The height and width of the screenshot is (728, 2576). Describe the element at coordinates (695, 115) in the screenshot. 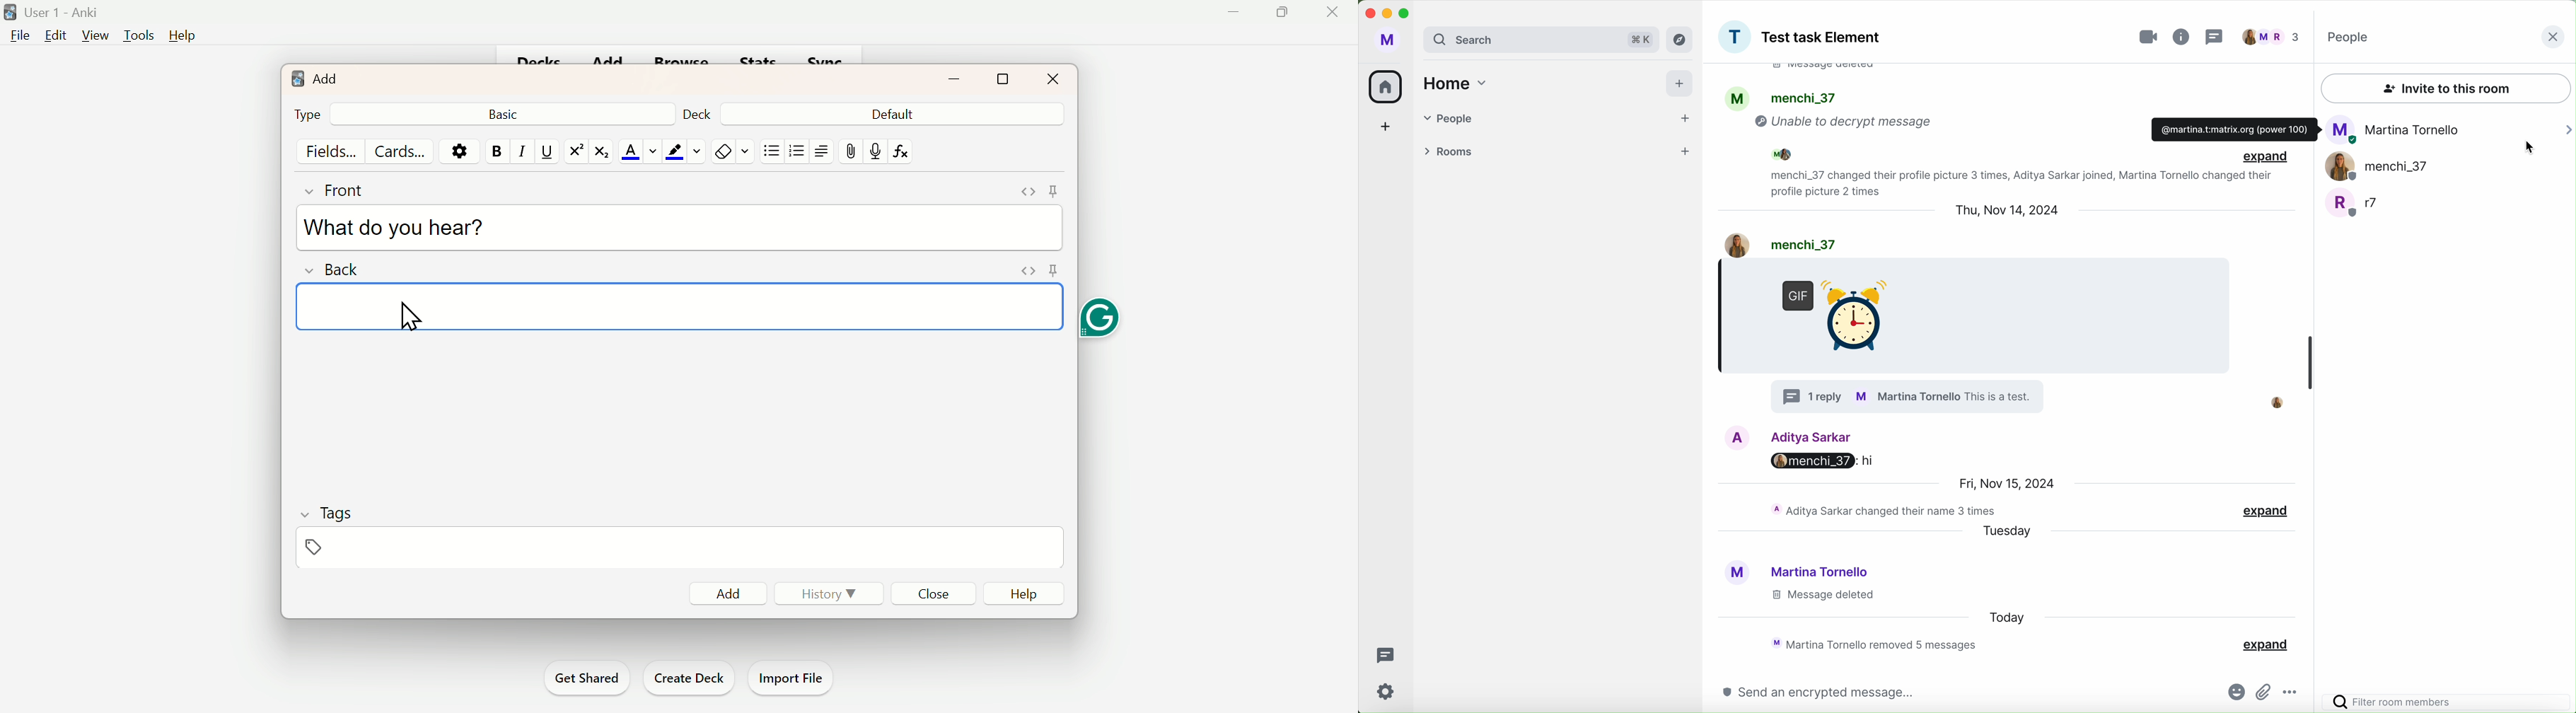

I see `Deck` at that location.